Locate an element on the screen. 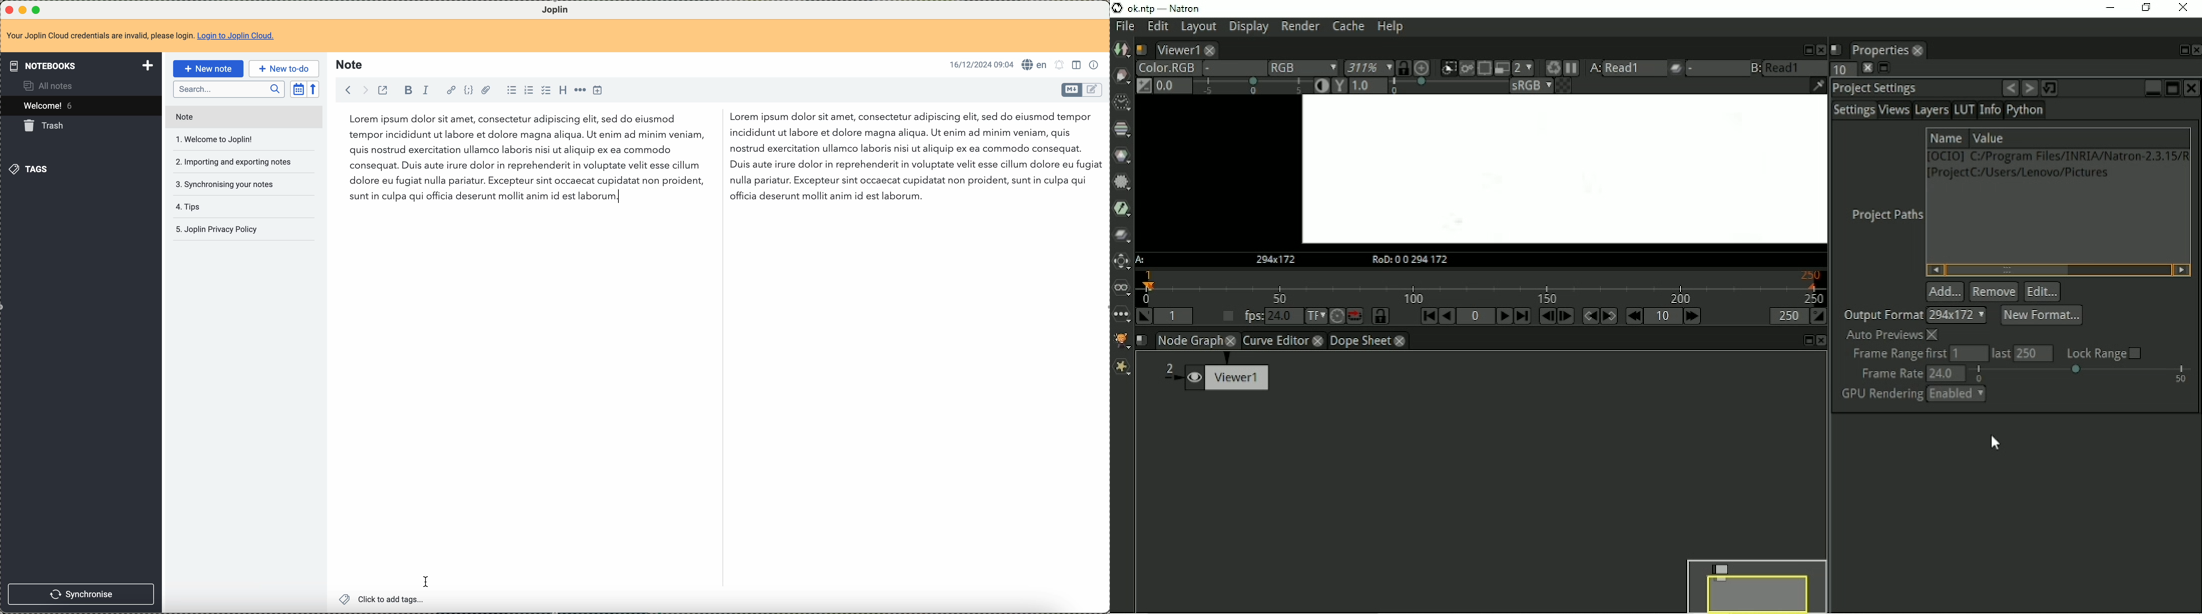 The height and width of the screenshot is (616, 2212). search bar is located at coordinates (228, 89).